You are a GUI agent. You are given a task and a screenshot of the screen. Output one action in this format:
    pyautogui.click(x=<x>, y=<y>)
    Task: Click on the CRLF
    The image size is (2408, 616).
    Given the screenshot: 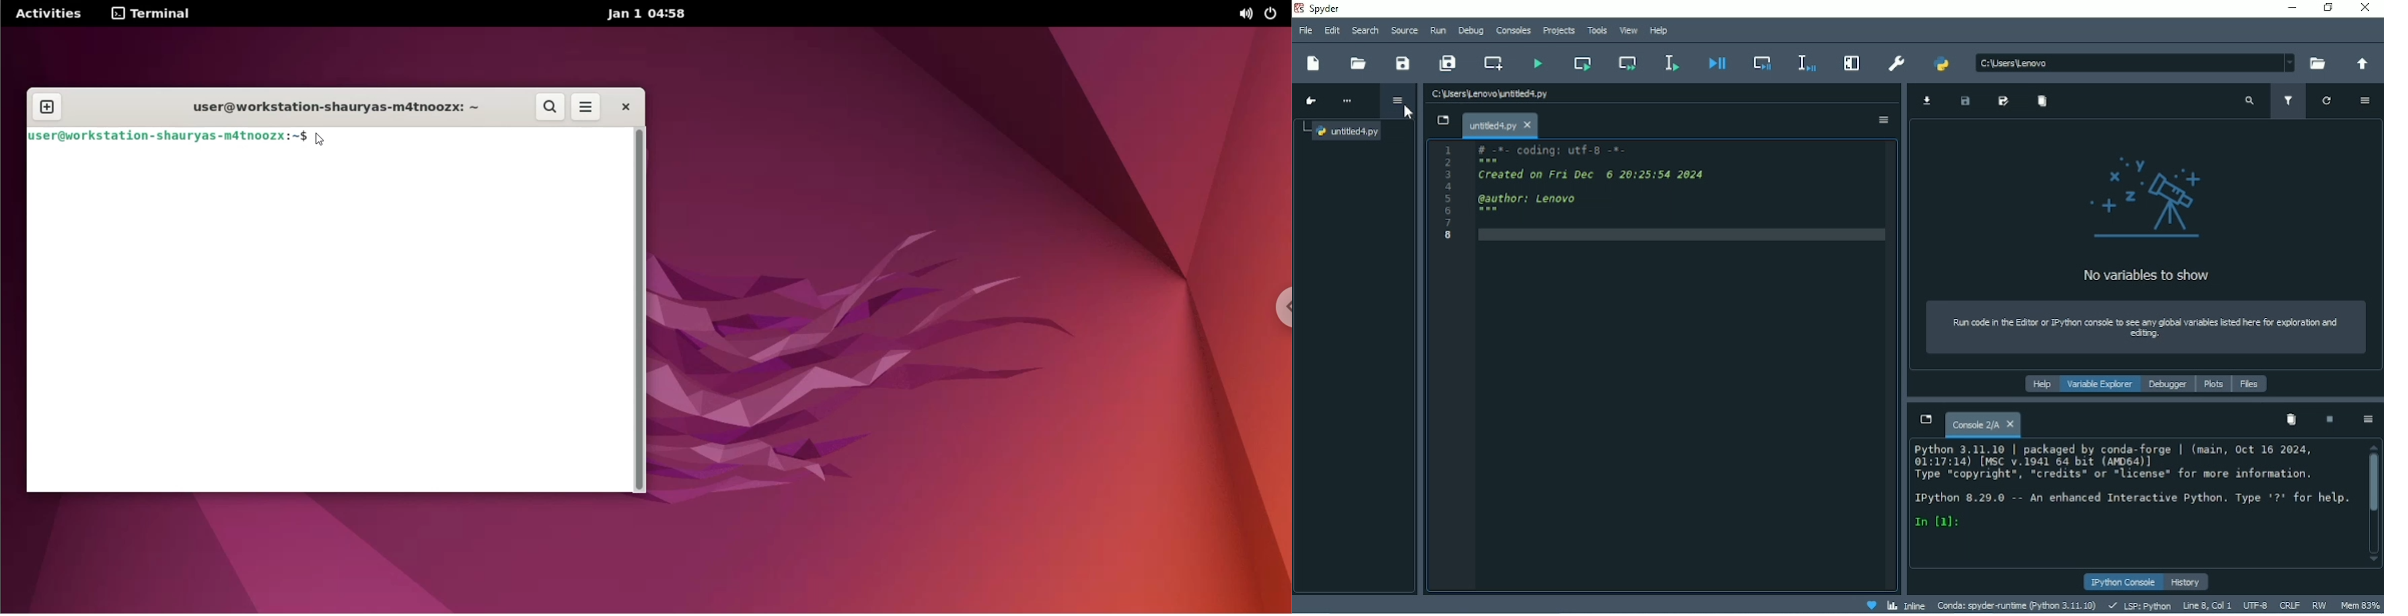 What is the action you would take?
    pyautogui.click(x=2290, y=605)
    